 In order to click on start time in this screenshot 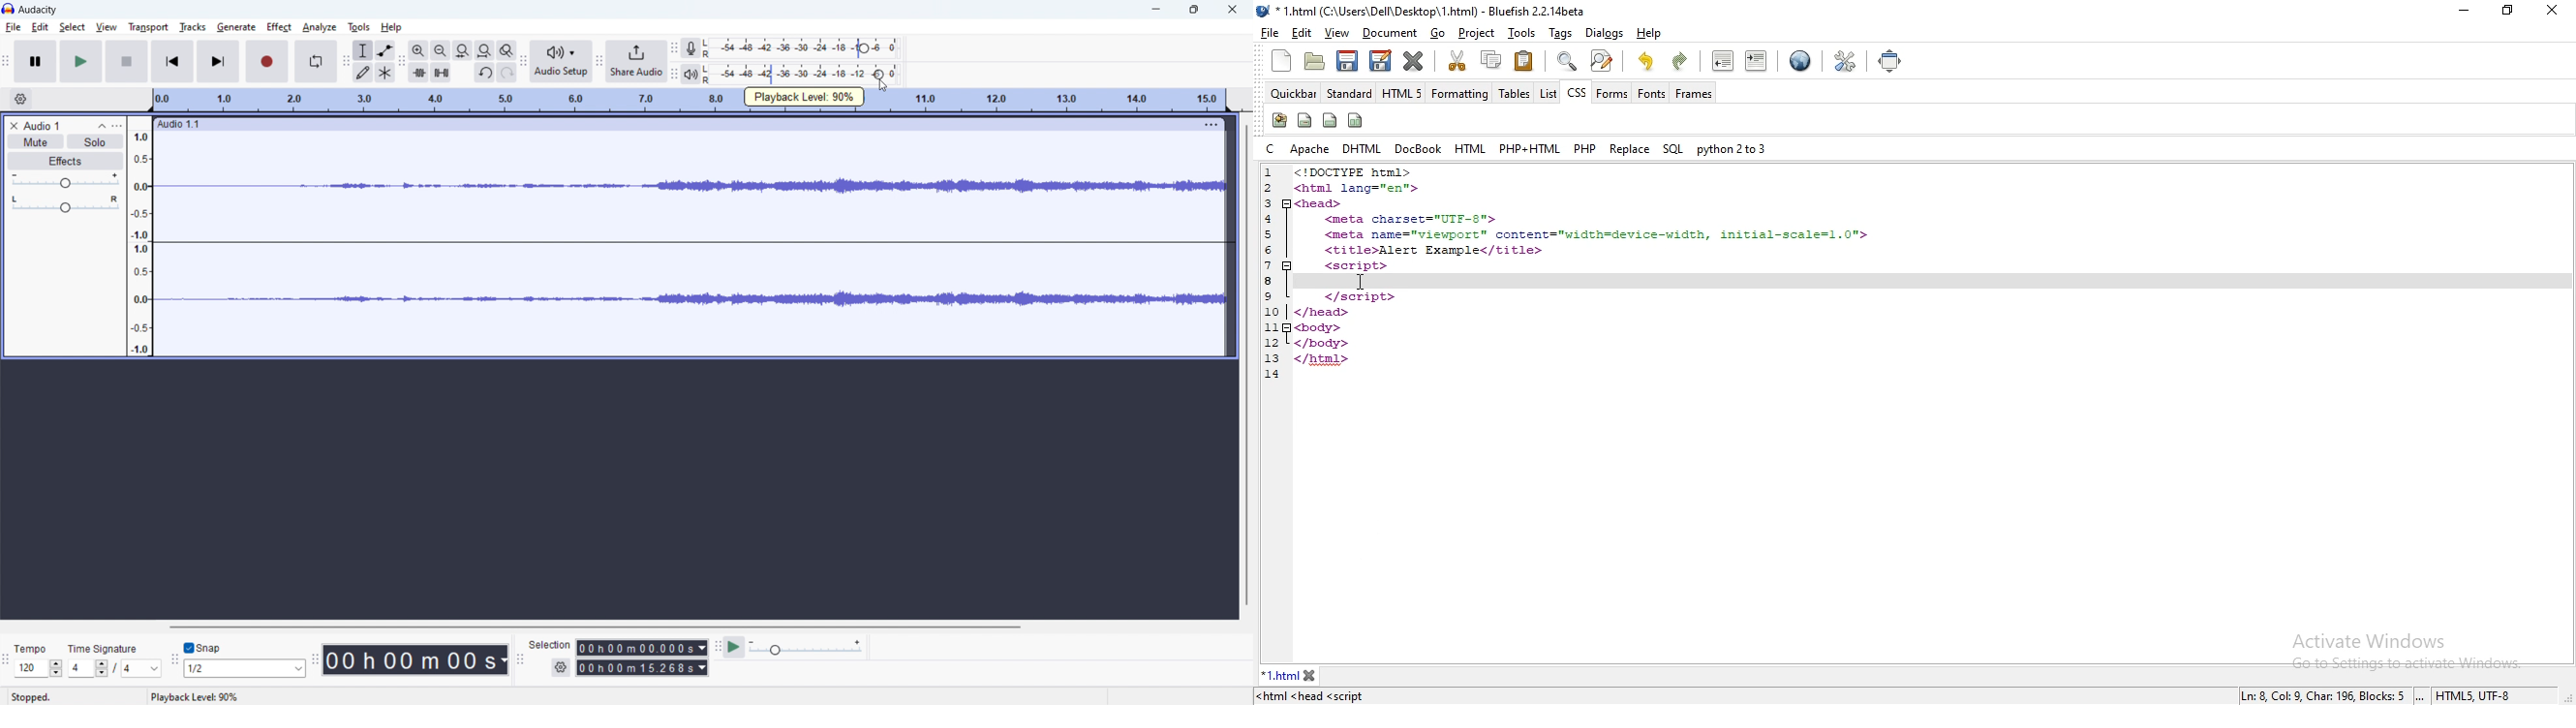, I will do `click(640, 647)`.